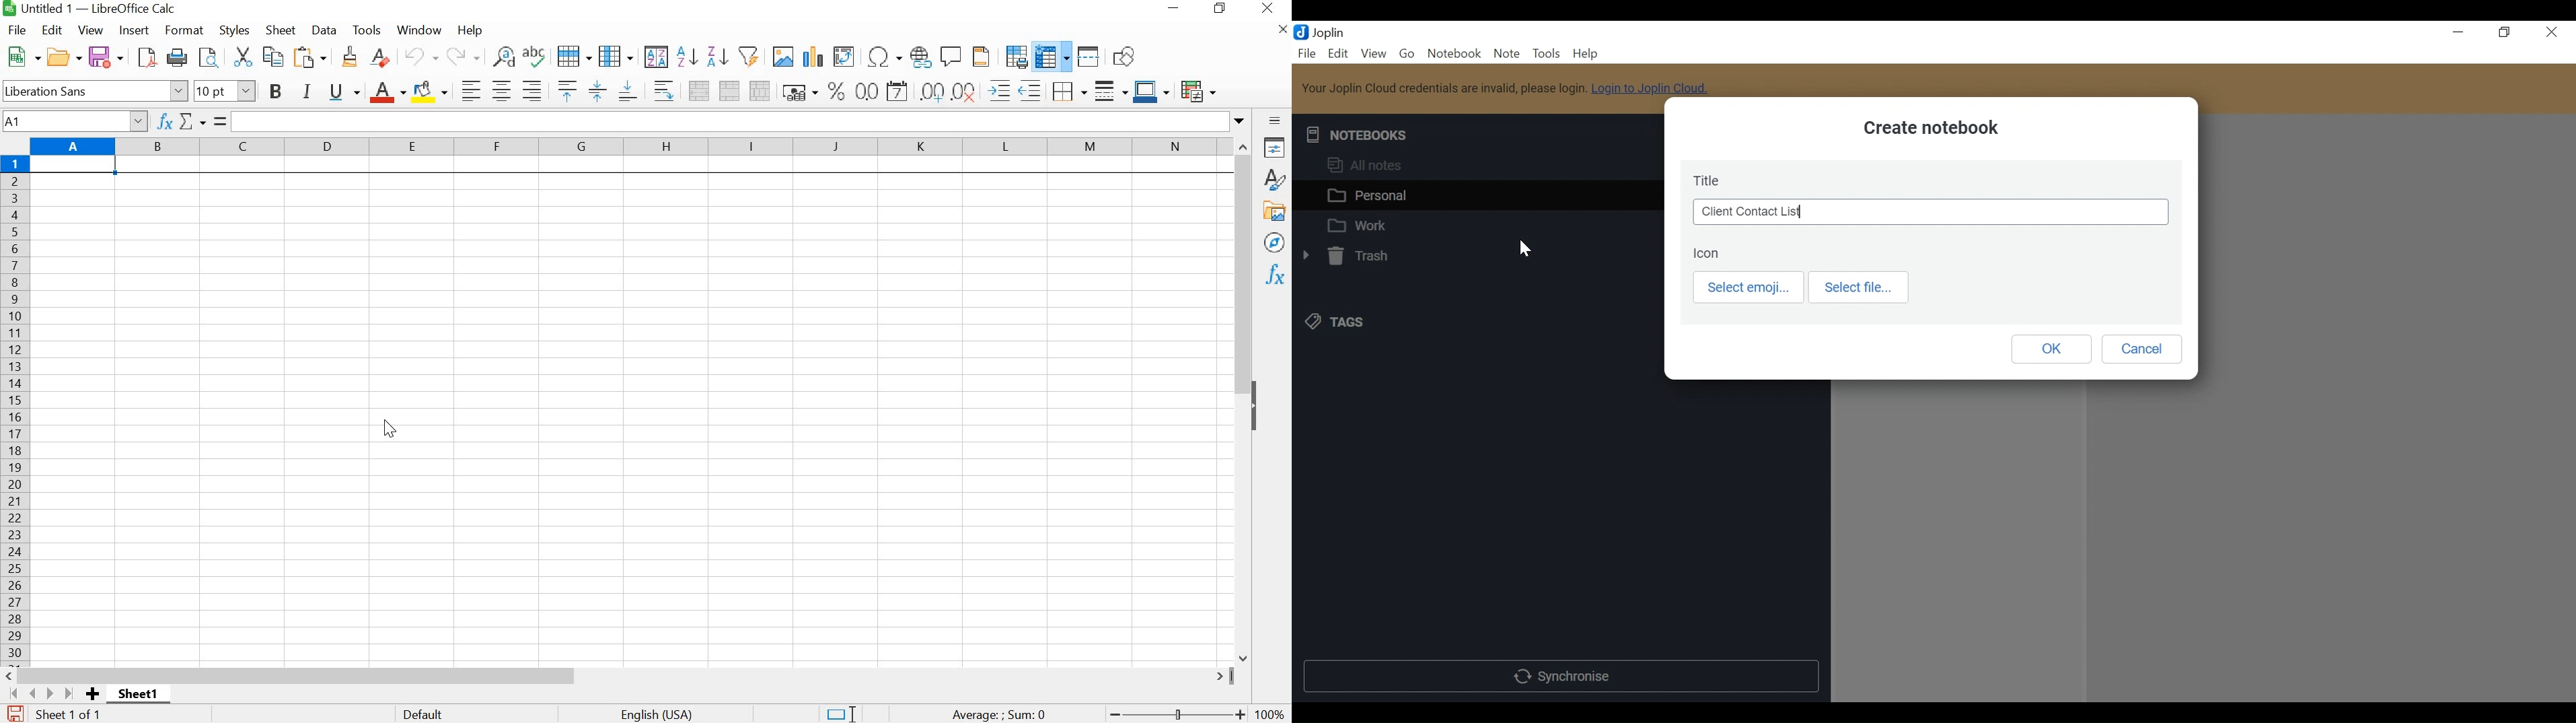  Describe the element at coordinates (1109, 91) in the screenshot. I see `BORDER STYLE` at that location.